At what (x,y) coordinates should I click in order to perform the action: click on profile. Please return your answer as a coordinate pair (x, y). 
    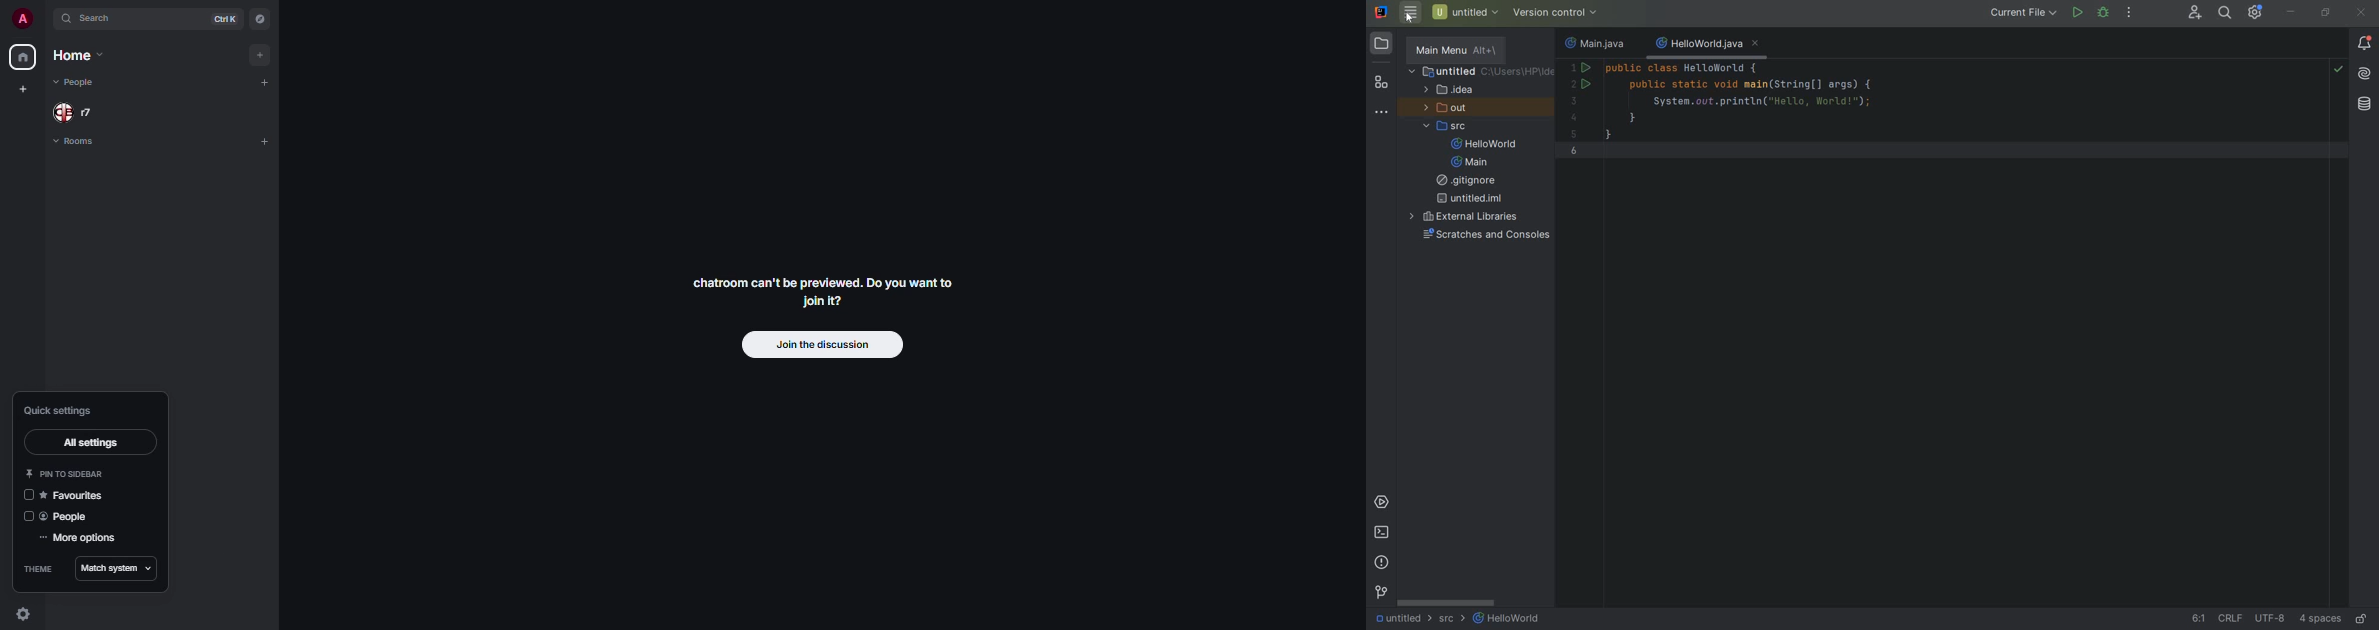
    Looking at the image, I should click on (17, 21).